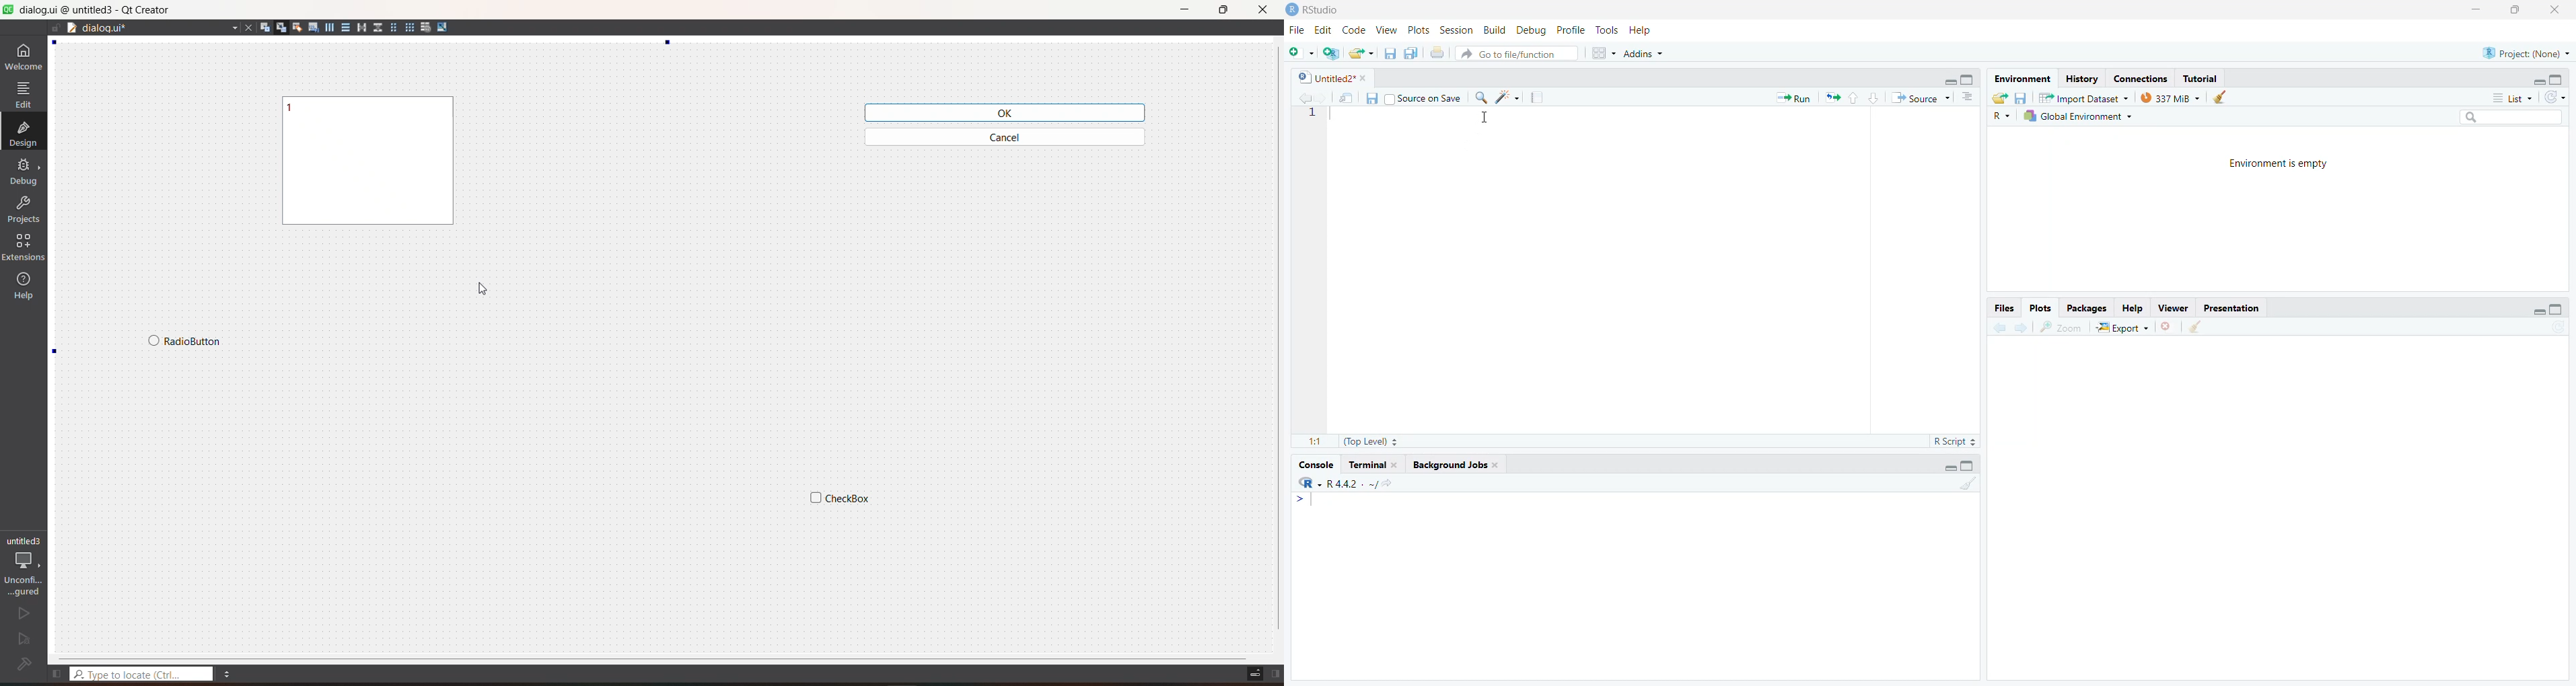 Image resolution: width=2576 pixels, height=700 pixels. I want to click on clear history, so click(2225, 96).